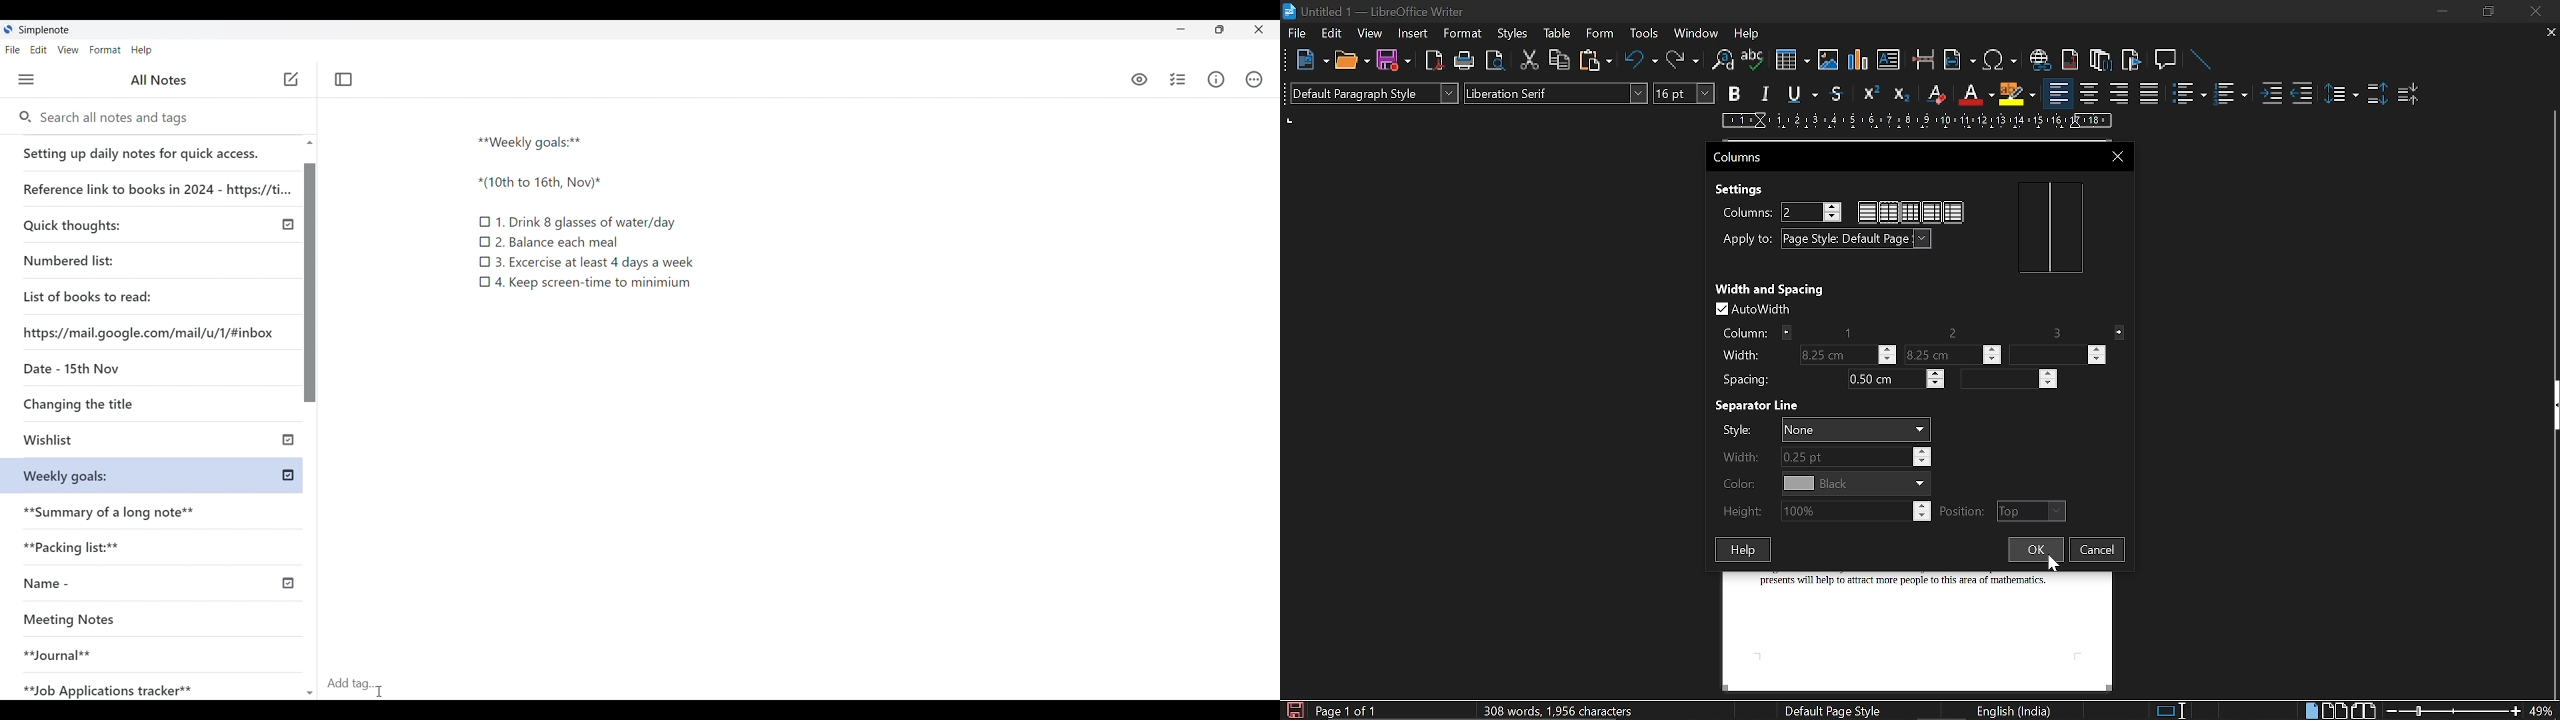 The width and height of the screenshot is (2576, 728). I want to click on Tools, so click(1644, 33).